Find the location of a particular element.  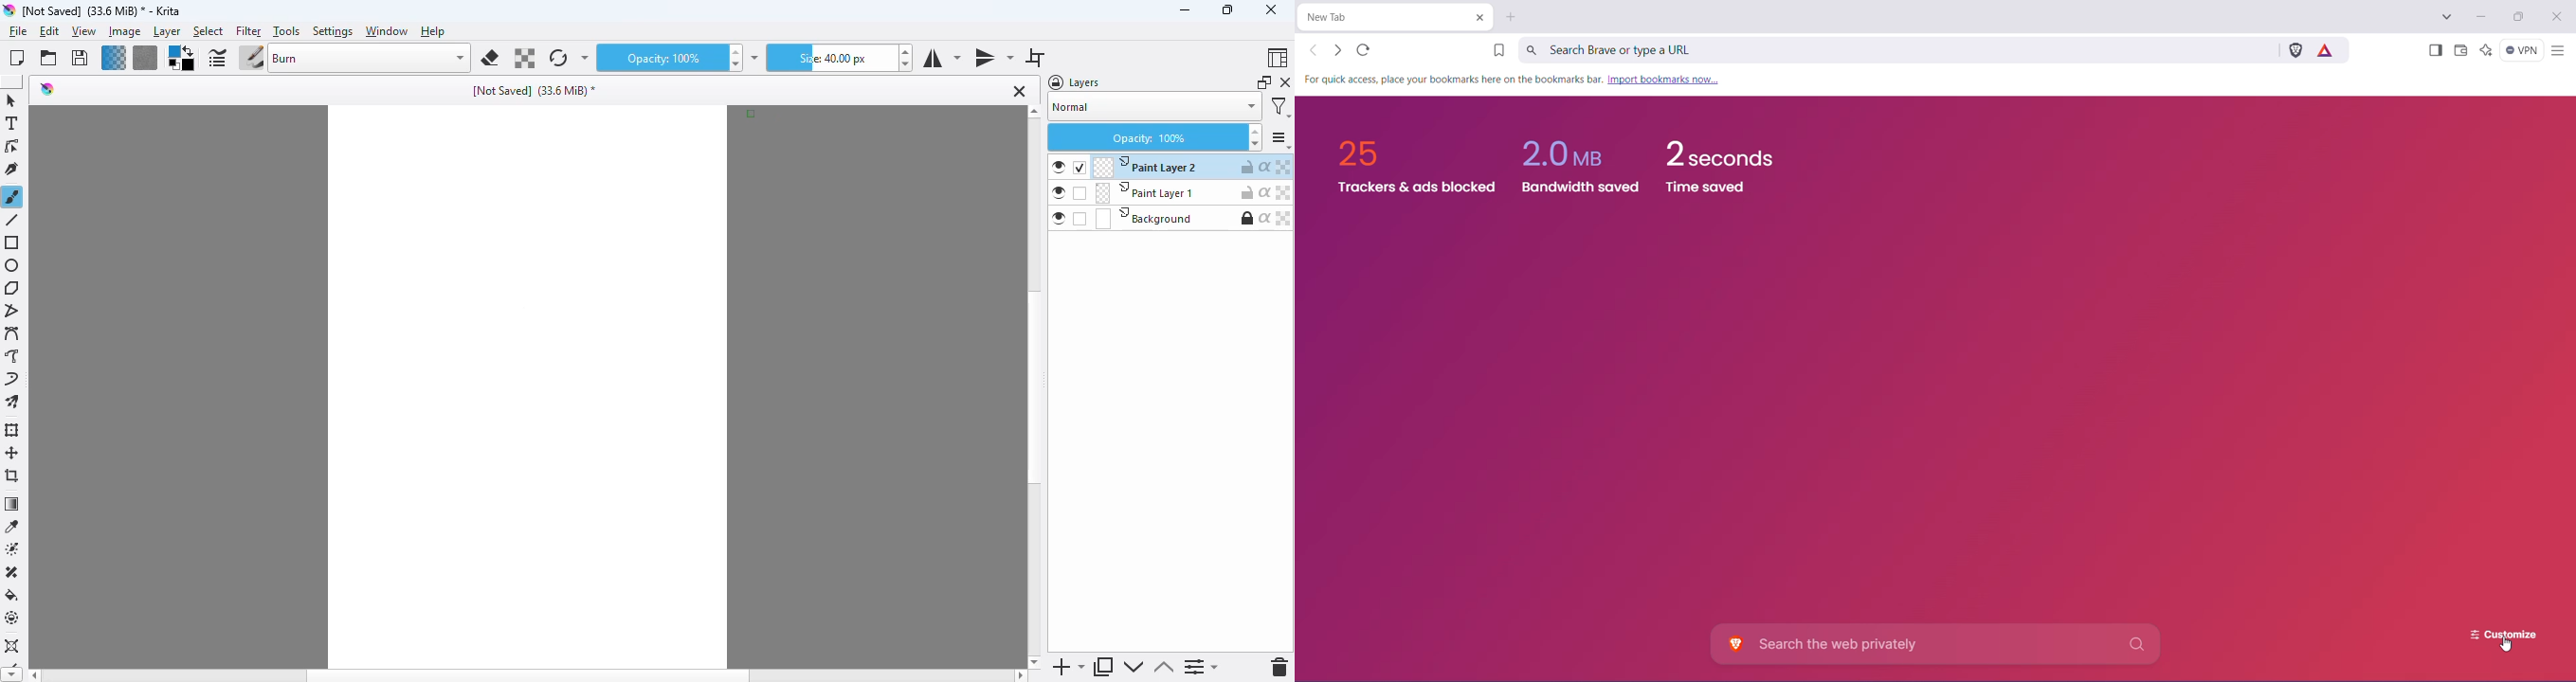

polyline tool is located at coordinates (14, 312).